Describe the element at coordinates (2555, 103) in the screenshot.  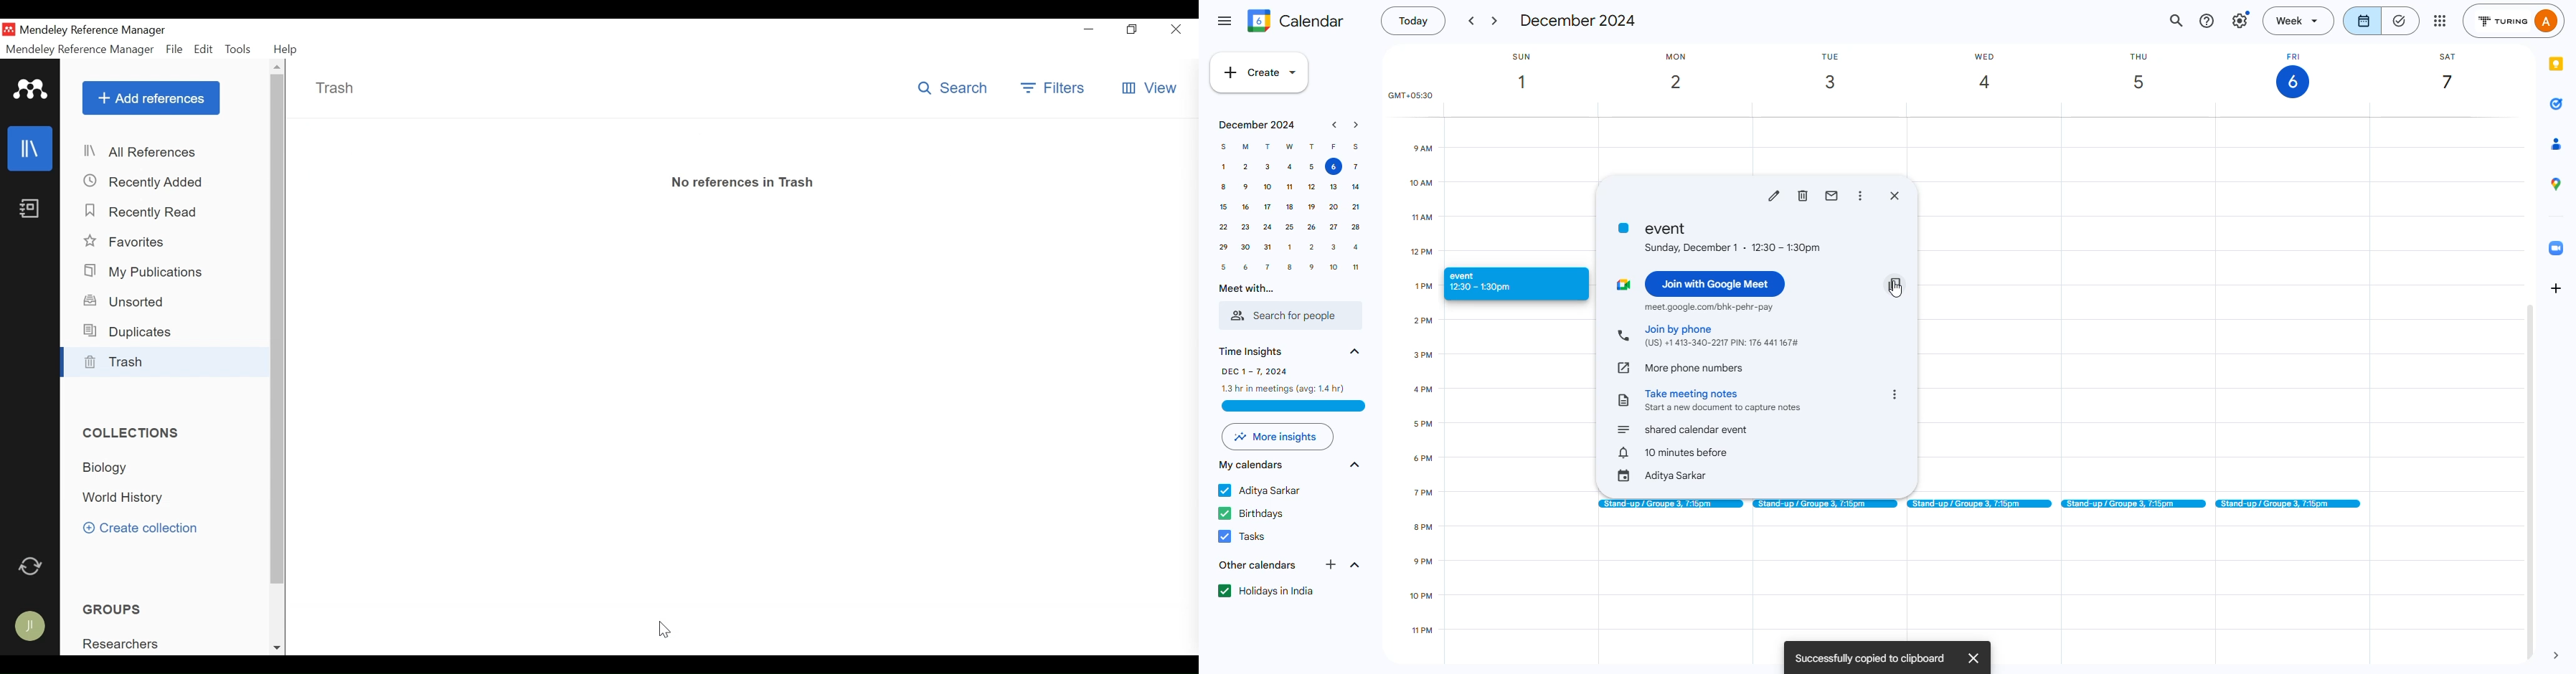
I see `app` at that location.